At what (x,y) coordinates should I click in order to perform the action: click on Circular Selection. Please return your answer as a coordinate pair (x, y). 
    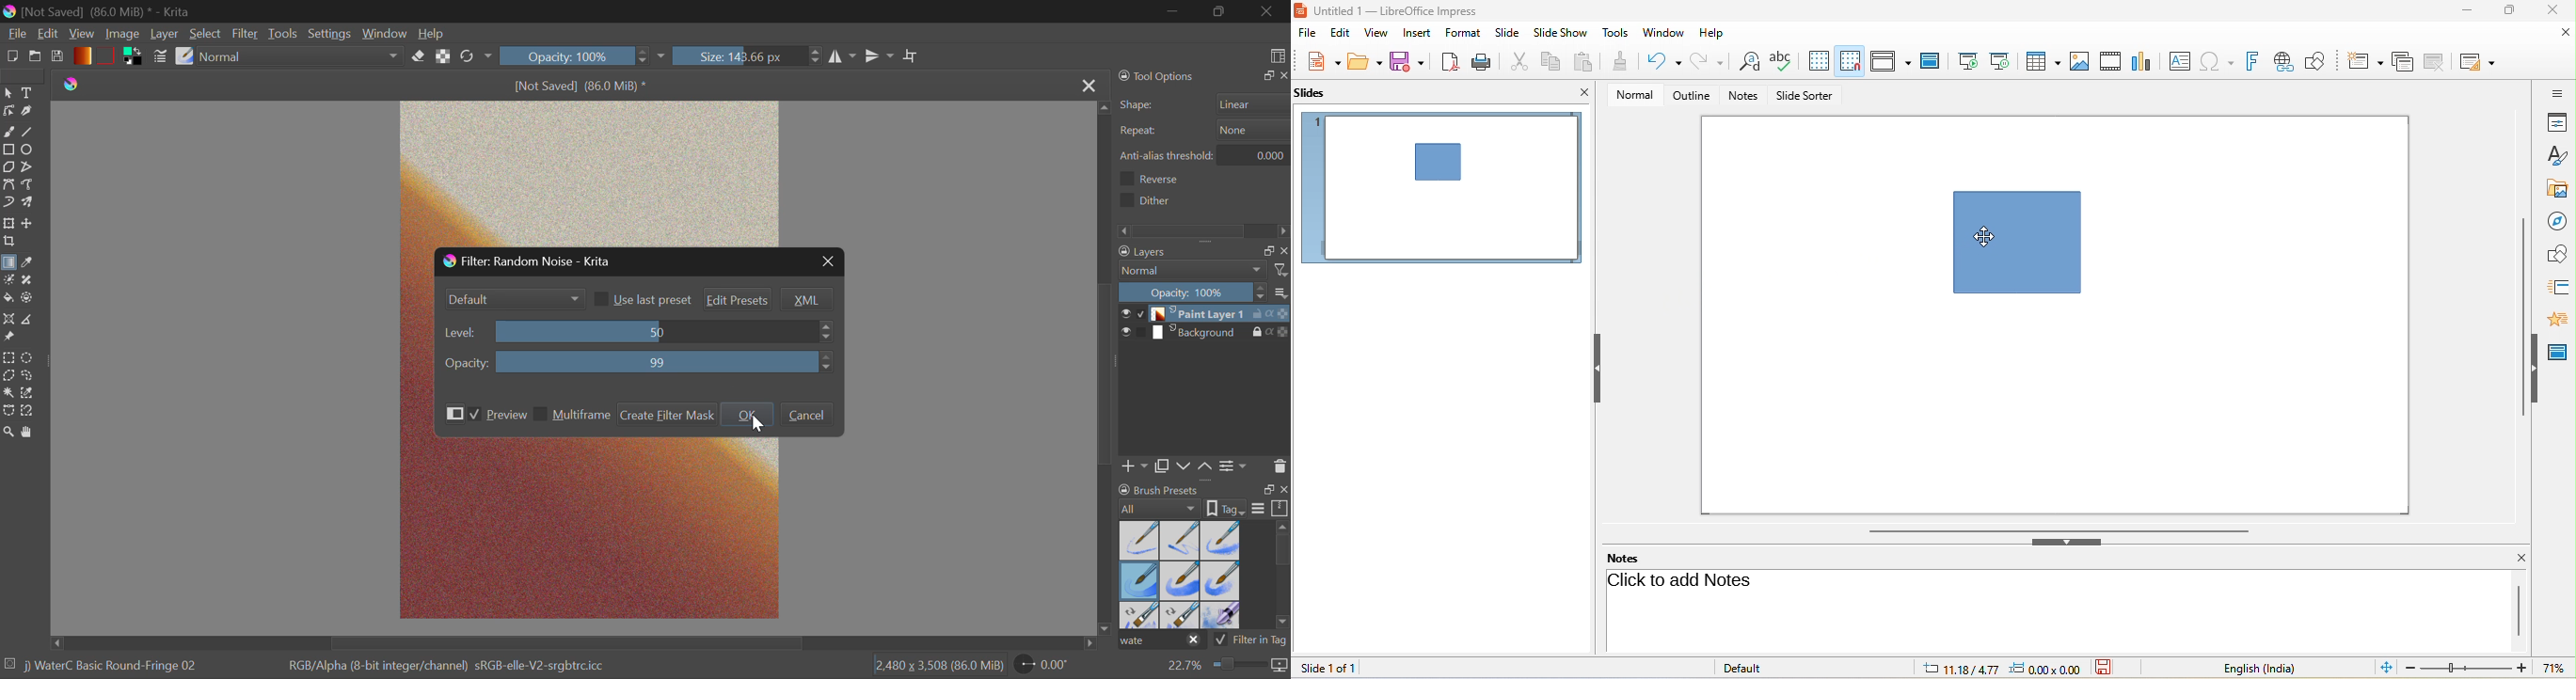
    Looking at the image, I should click on (28, 357).